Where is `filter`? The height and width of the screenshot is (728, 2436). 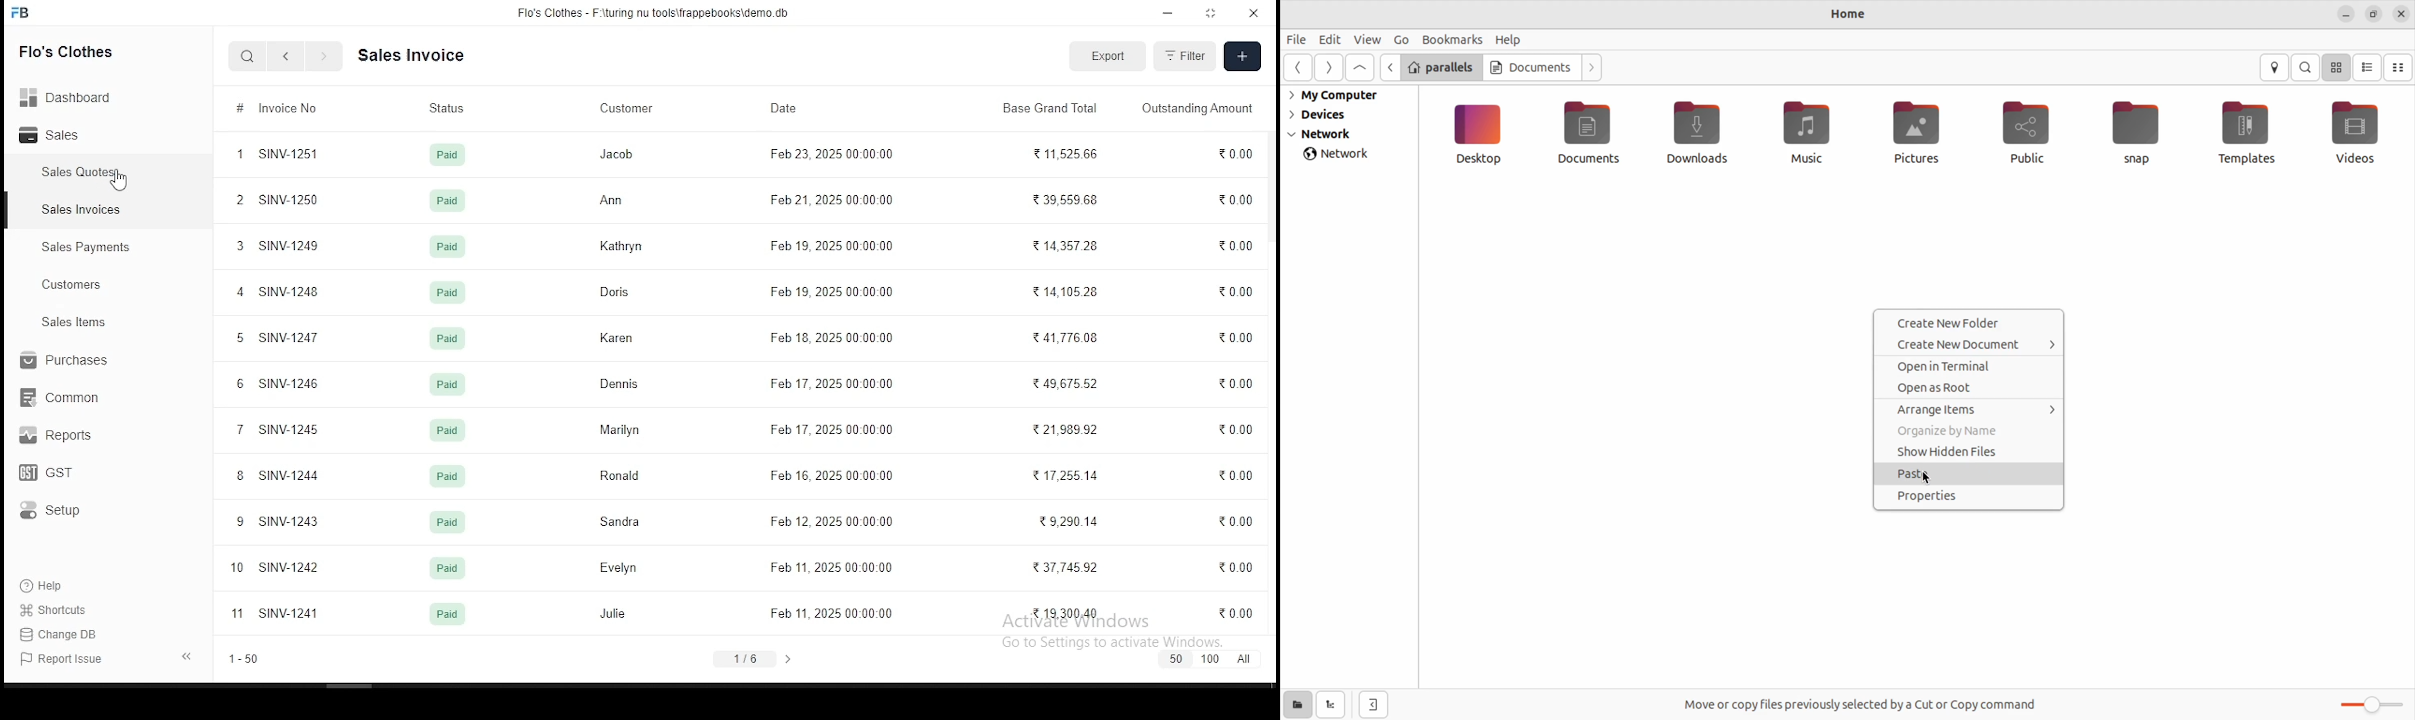
filter is located at coordinates (1208, 56).